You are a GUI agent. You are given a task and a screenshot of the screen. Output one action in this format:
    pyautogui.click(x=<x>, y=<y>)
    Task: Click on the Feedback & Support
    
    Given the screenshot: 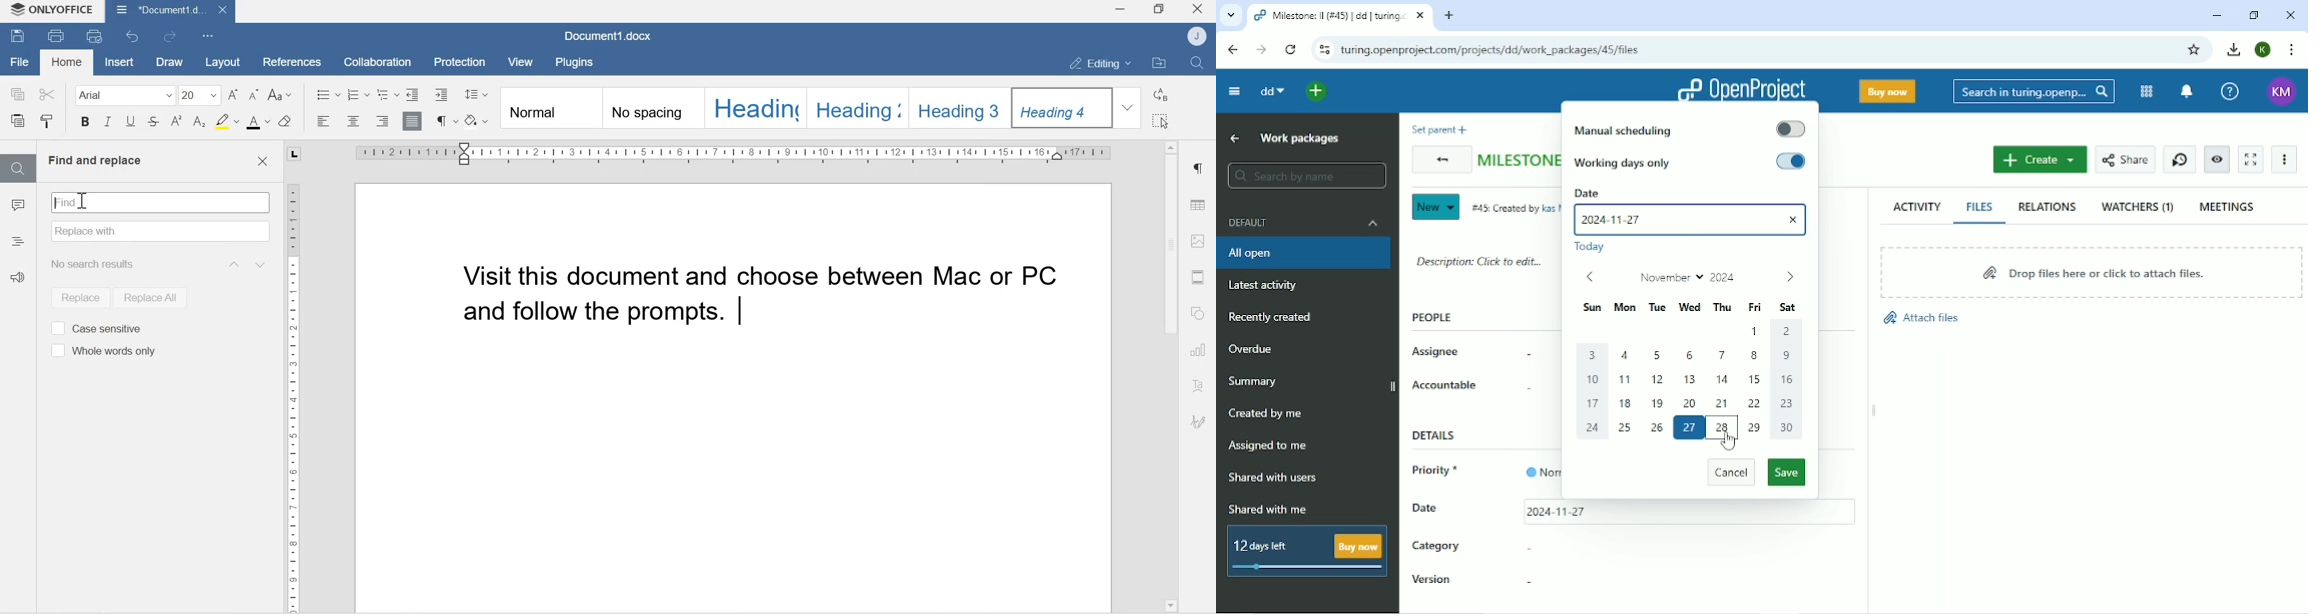 What is the action you would take?
    pyautogui.click(x=21, y=282)
    